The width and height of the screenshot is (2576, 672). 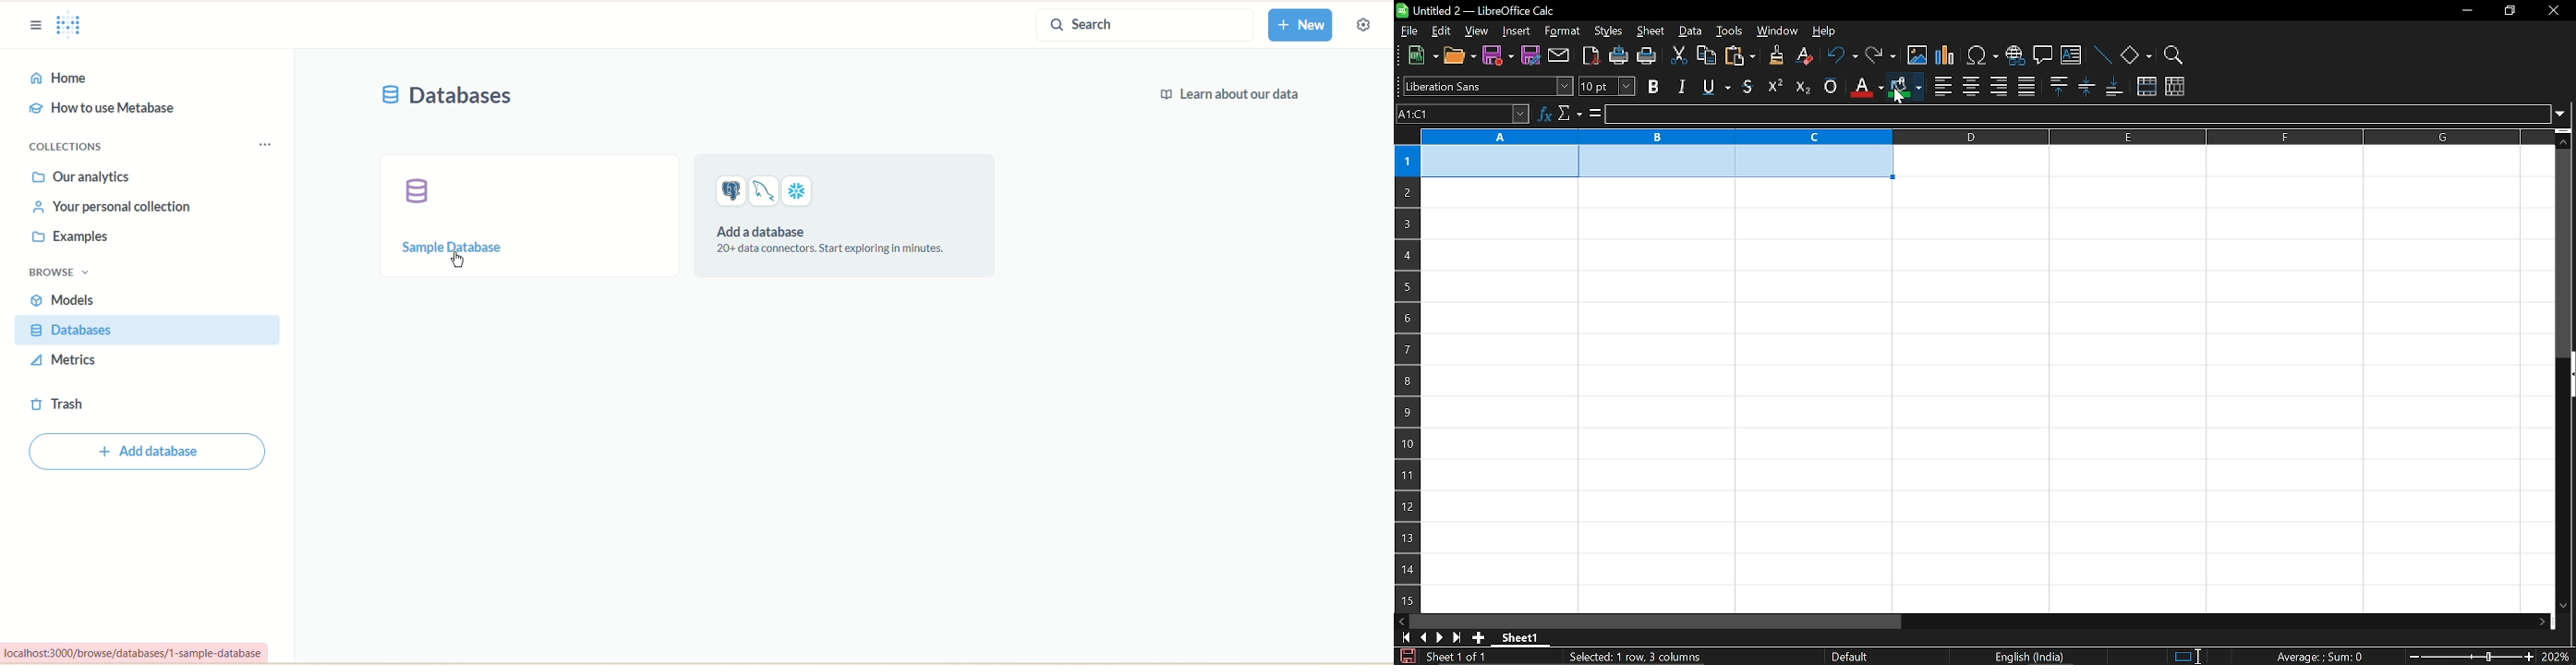 What do you see at coordinates (2026, 85) in the screenshot?
I see `justified` at bounding box center [2026, 85].